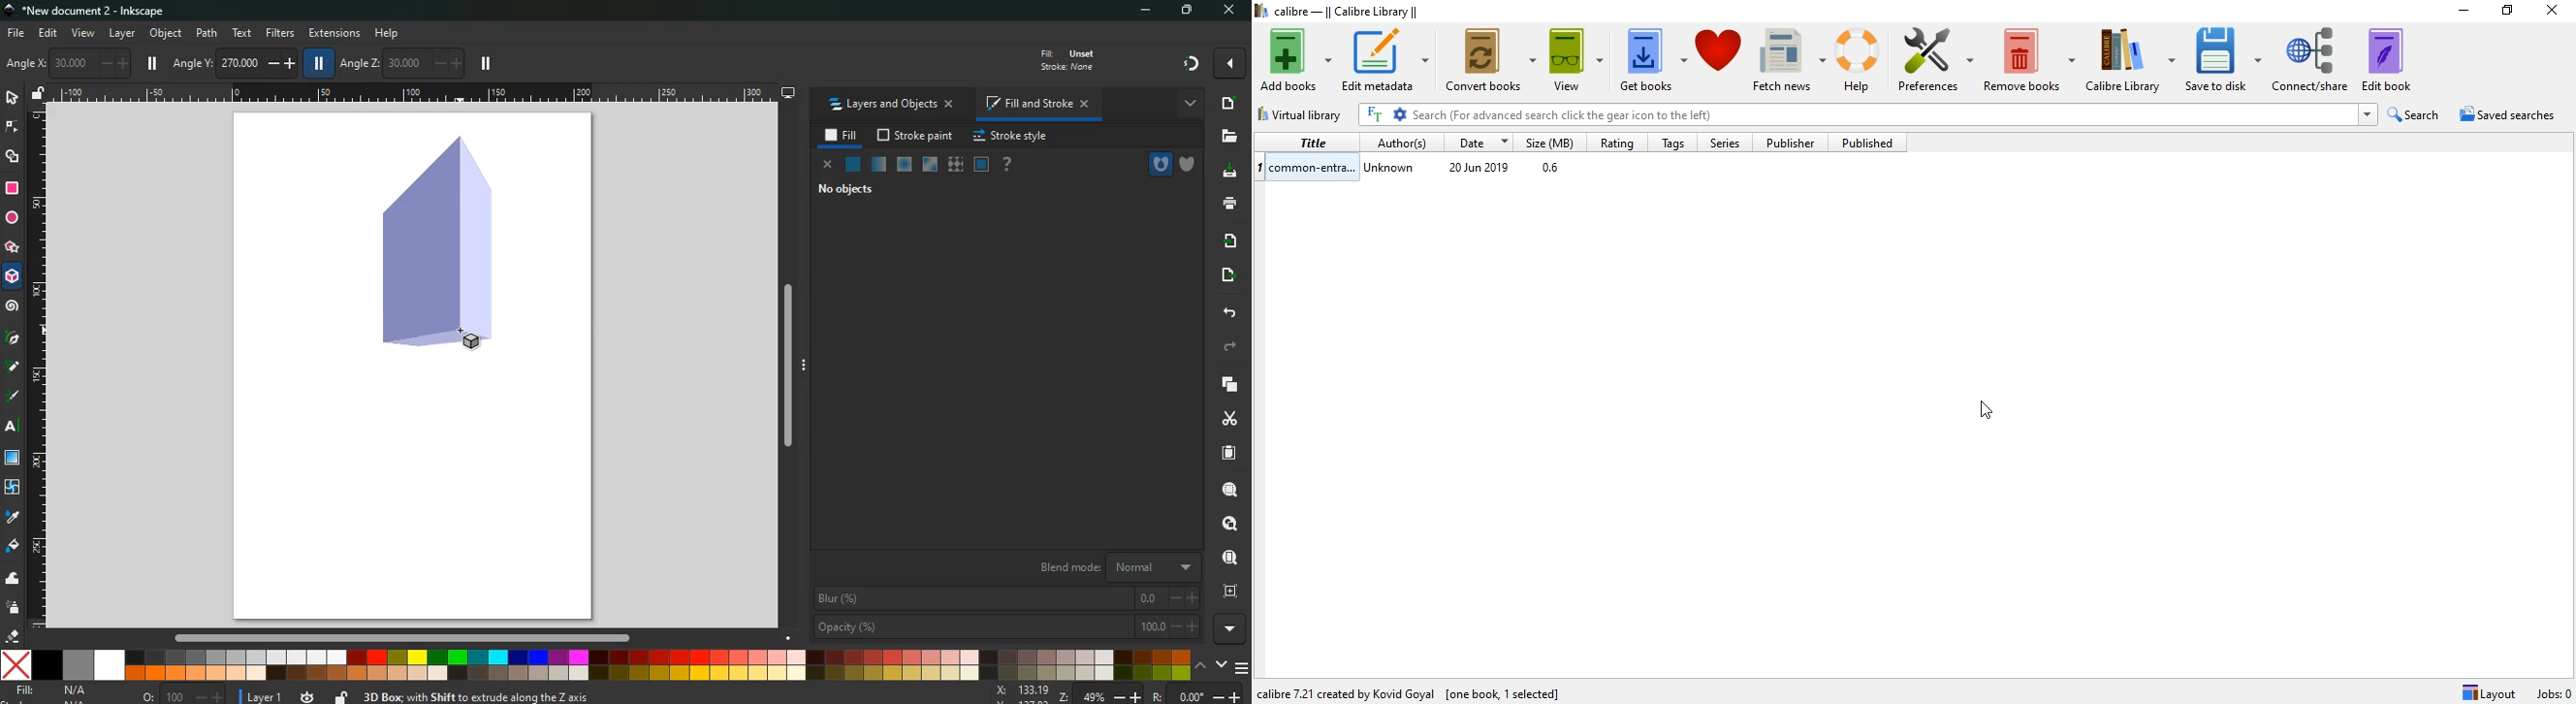 This screenshot has width=2576, height=728. Describe the element at coordinates (1188, 103) in the screenshot. I see `more` at that location.